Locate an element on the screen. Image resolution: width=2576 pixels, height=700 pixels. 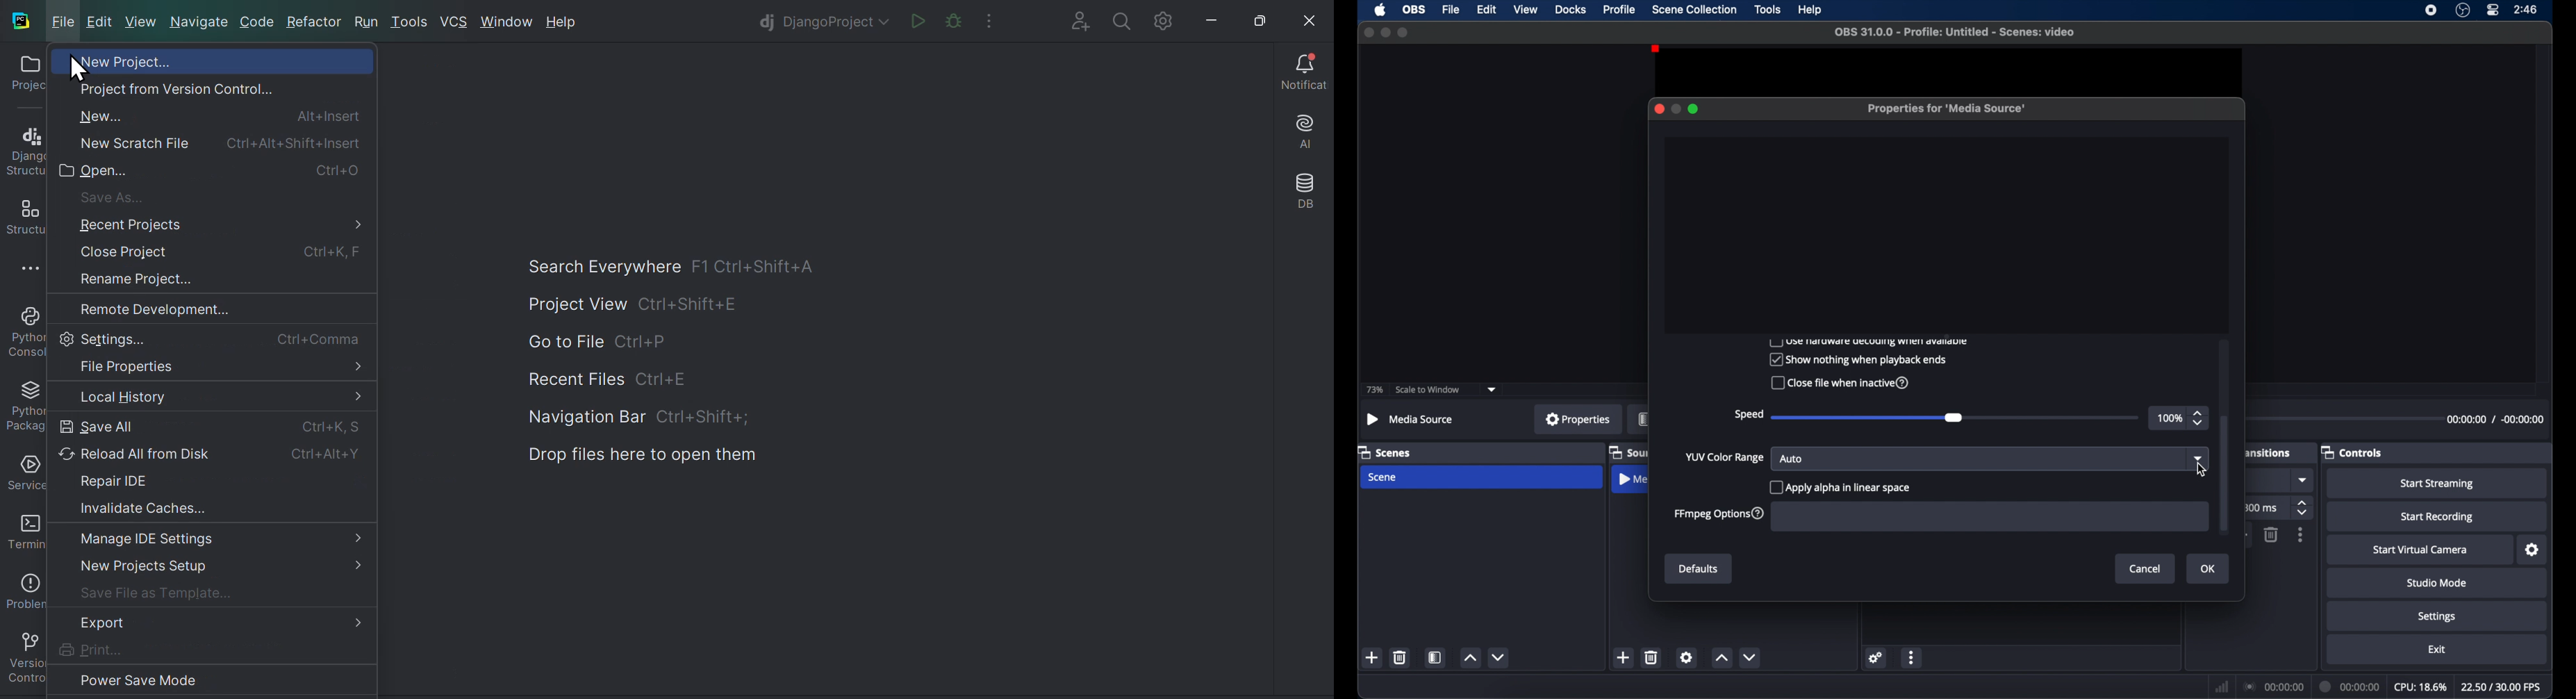
tools is located at coordinates (408, 22).